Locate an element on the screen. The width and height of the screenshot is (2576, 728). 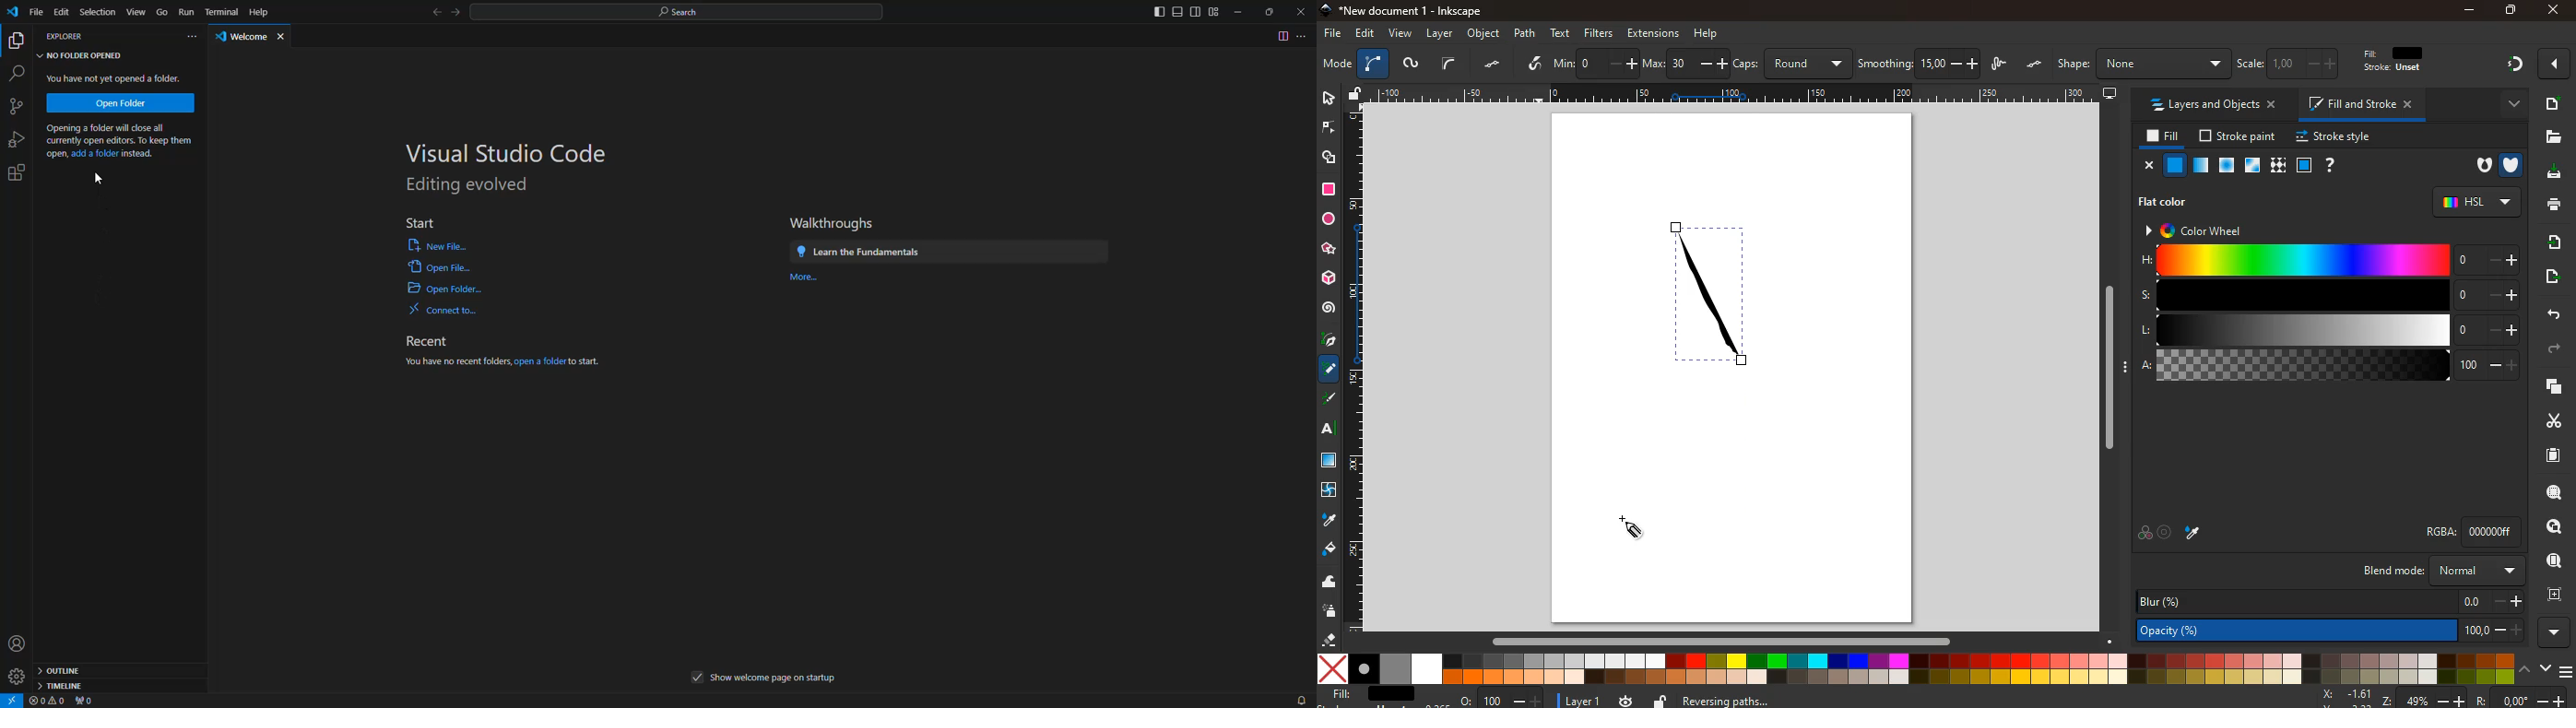
unlock is located at coordinates (1660, 700).